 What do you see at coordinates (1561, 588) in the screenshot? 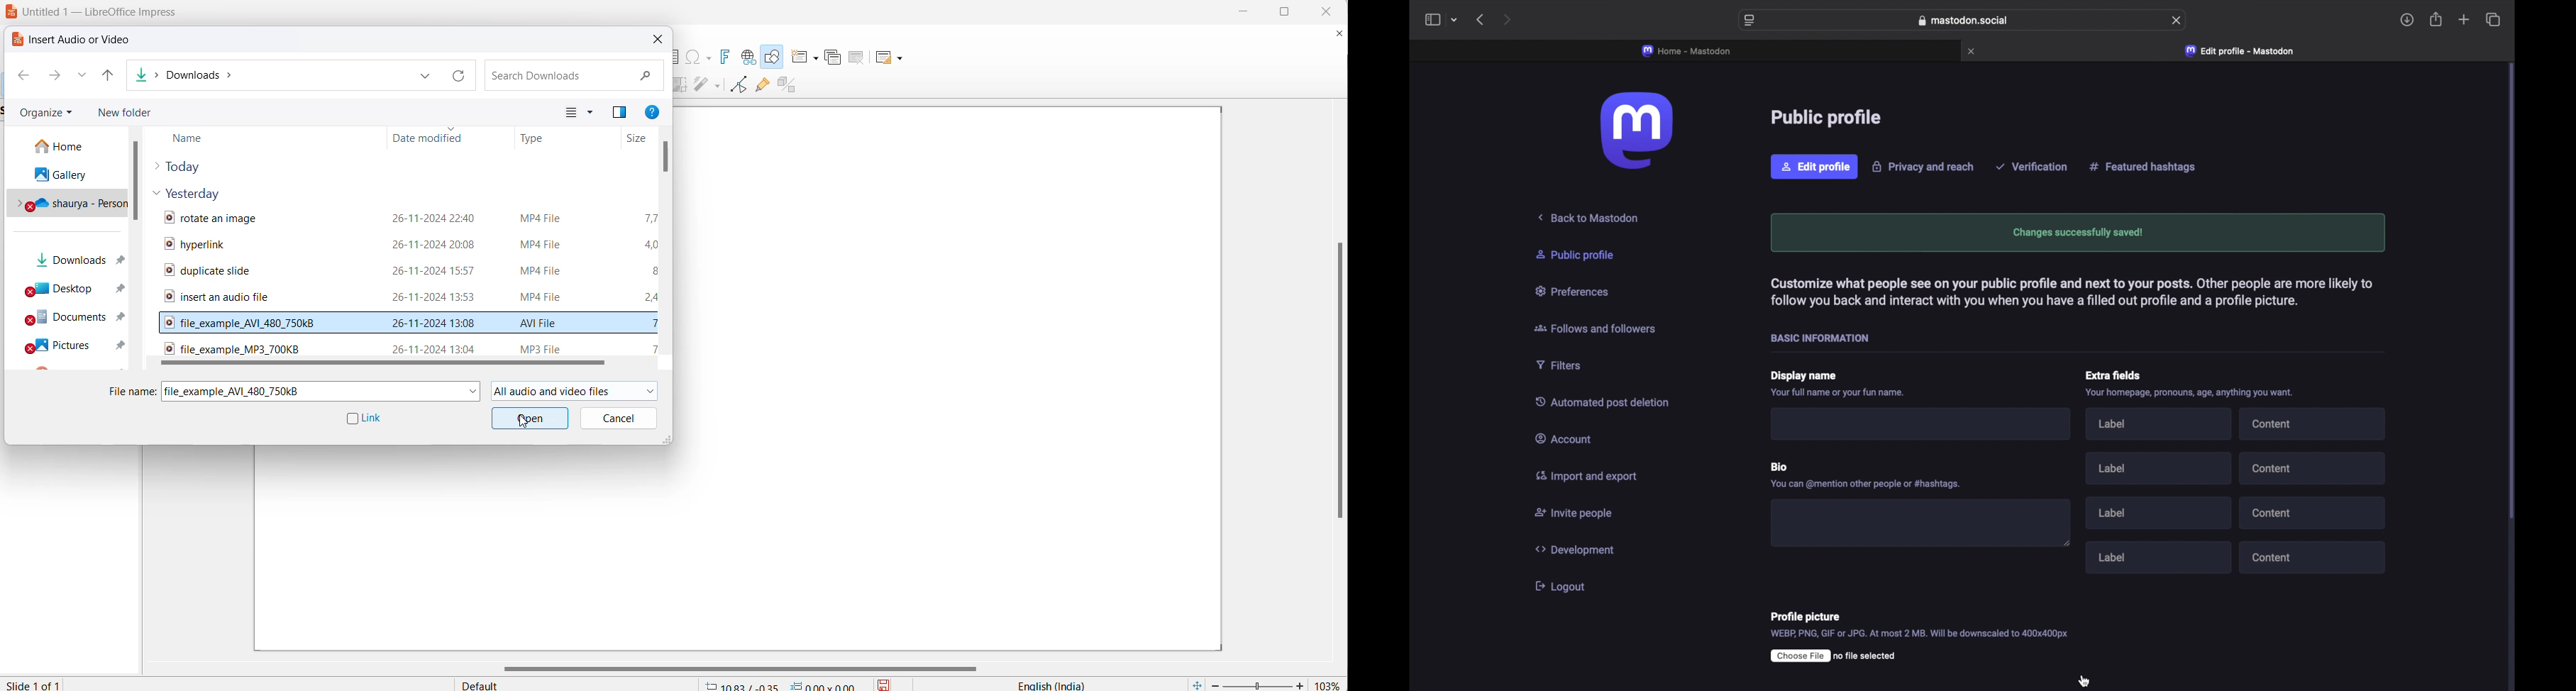
I see `logout` at bounding box center [1561, 588].